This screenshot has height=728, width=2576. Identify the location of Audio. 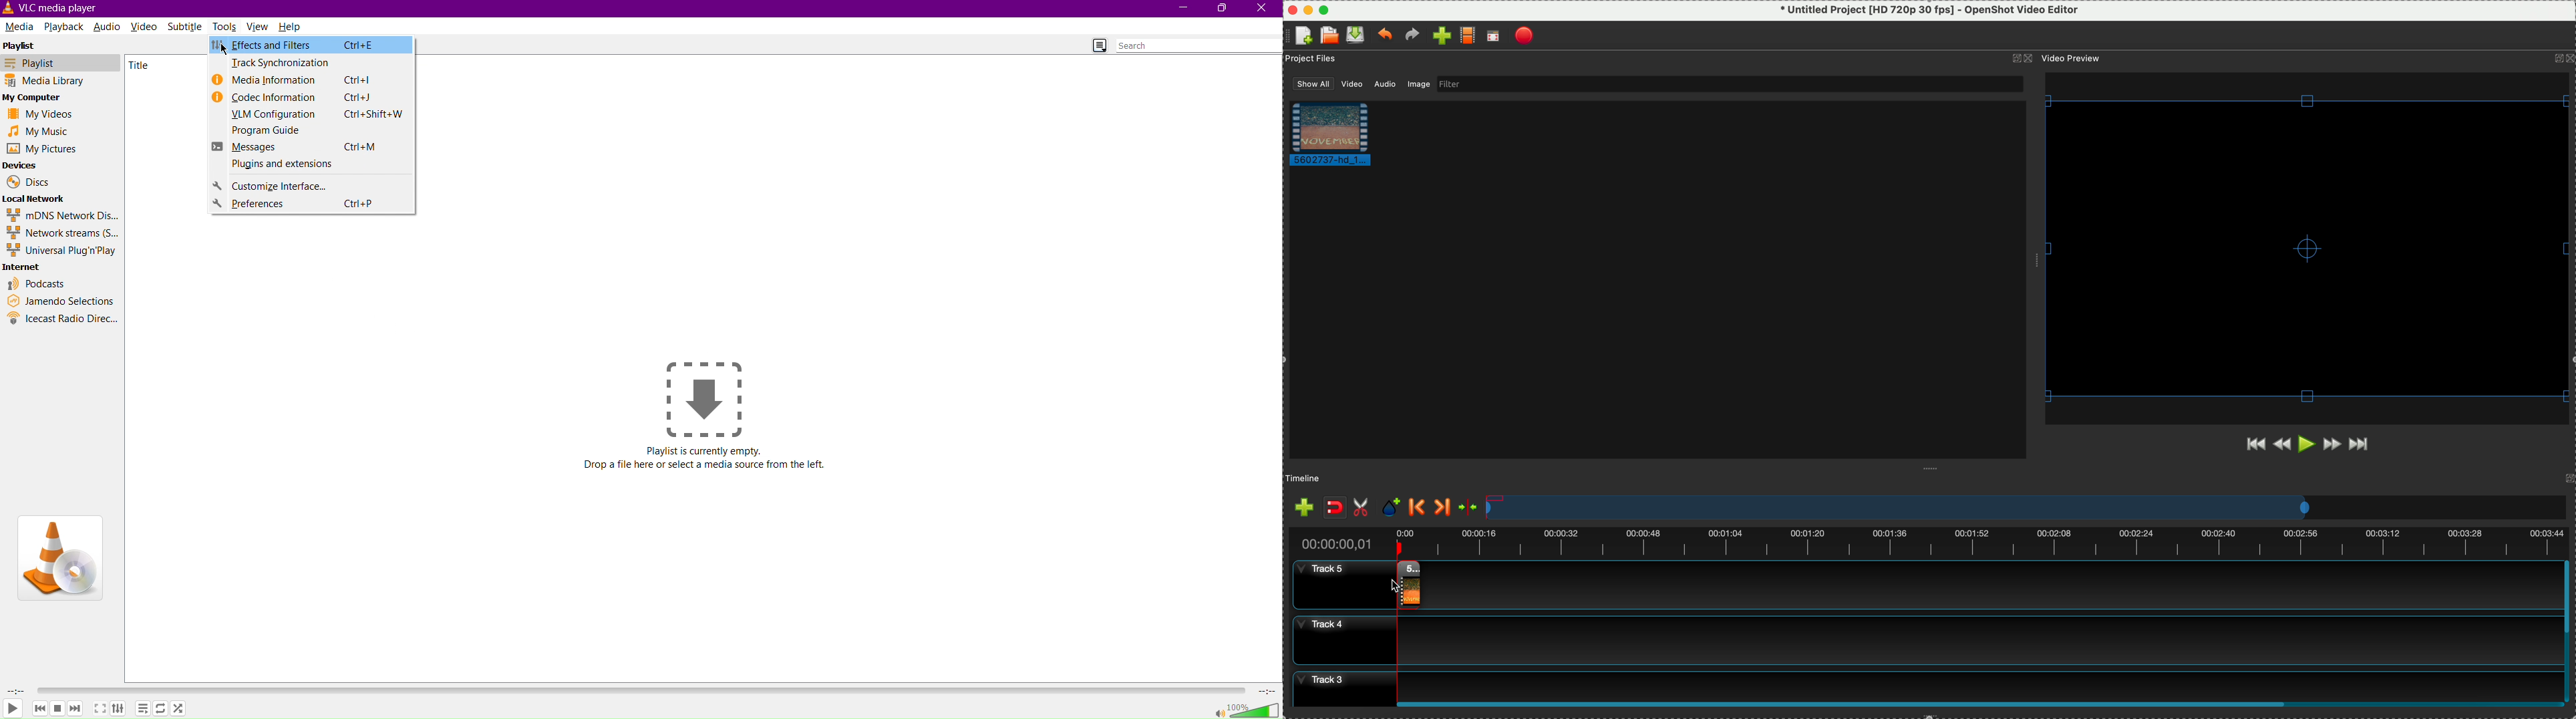
(106, 27).